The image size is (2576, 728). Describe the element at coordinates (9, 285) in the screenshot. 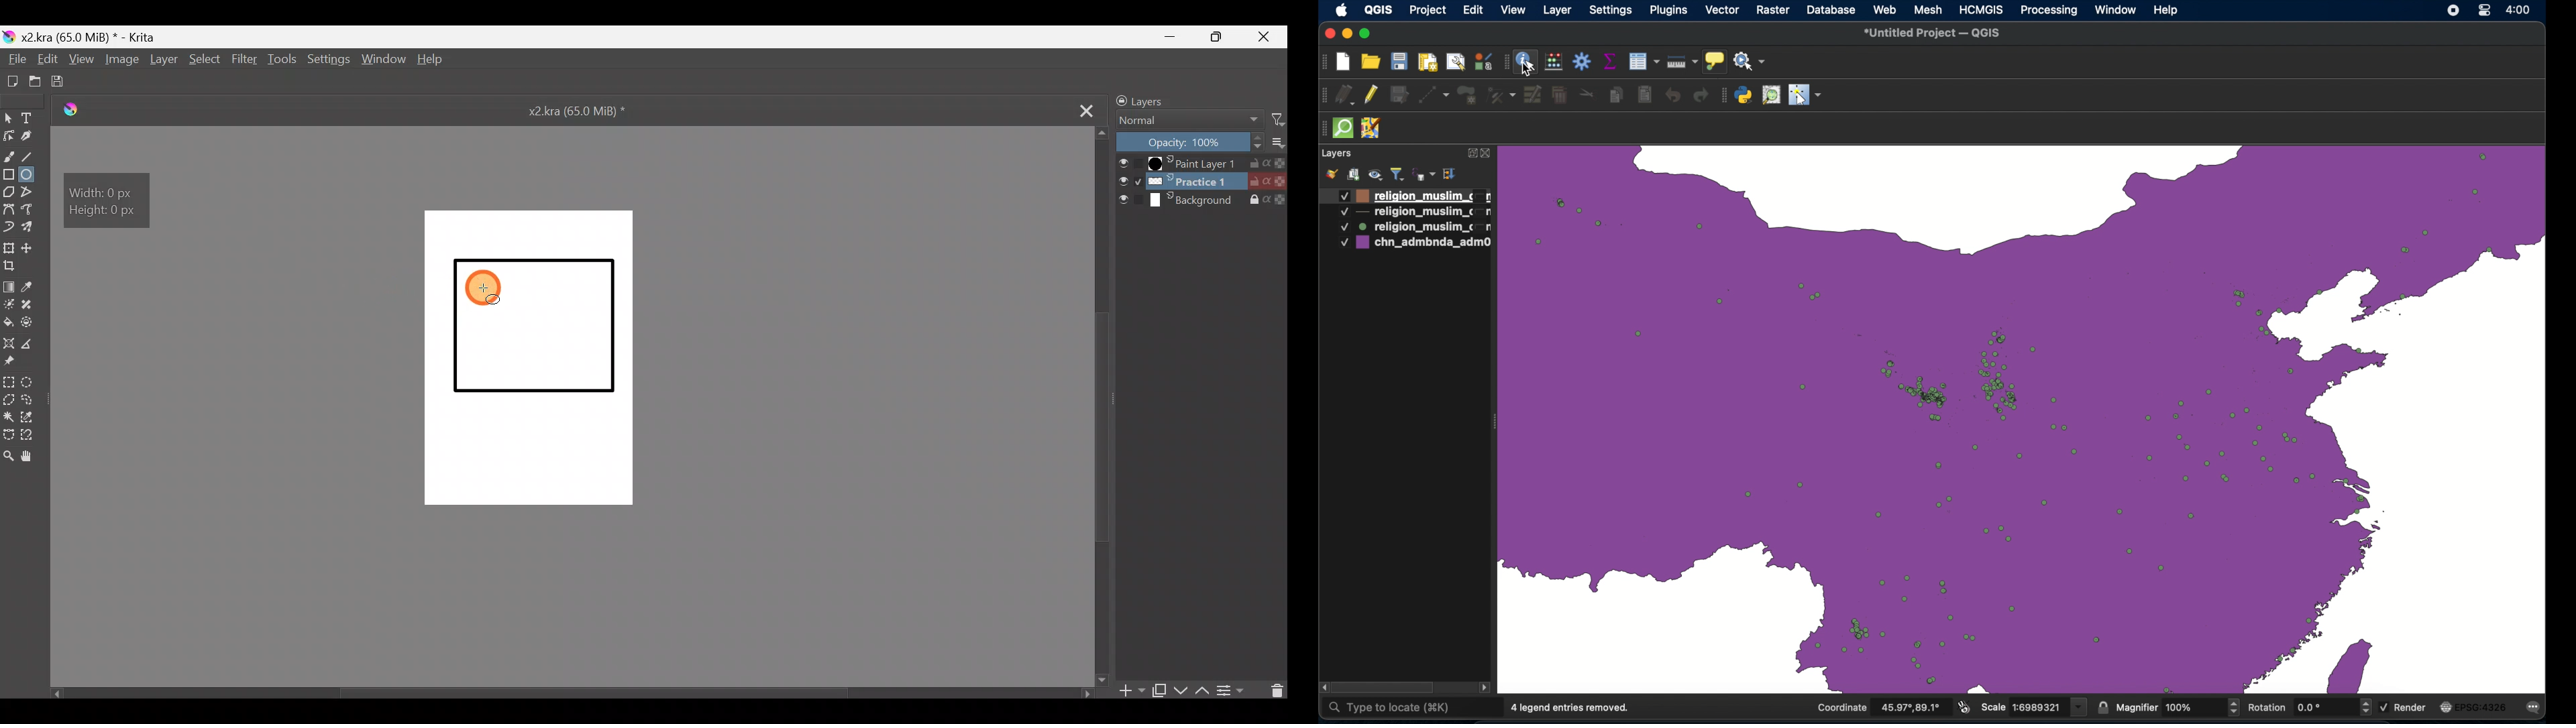

I see `Draw a gradient` at that location.